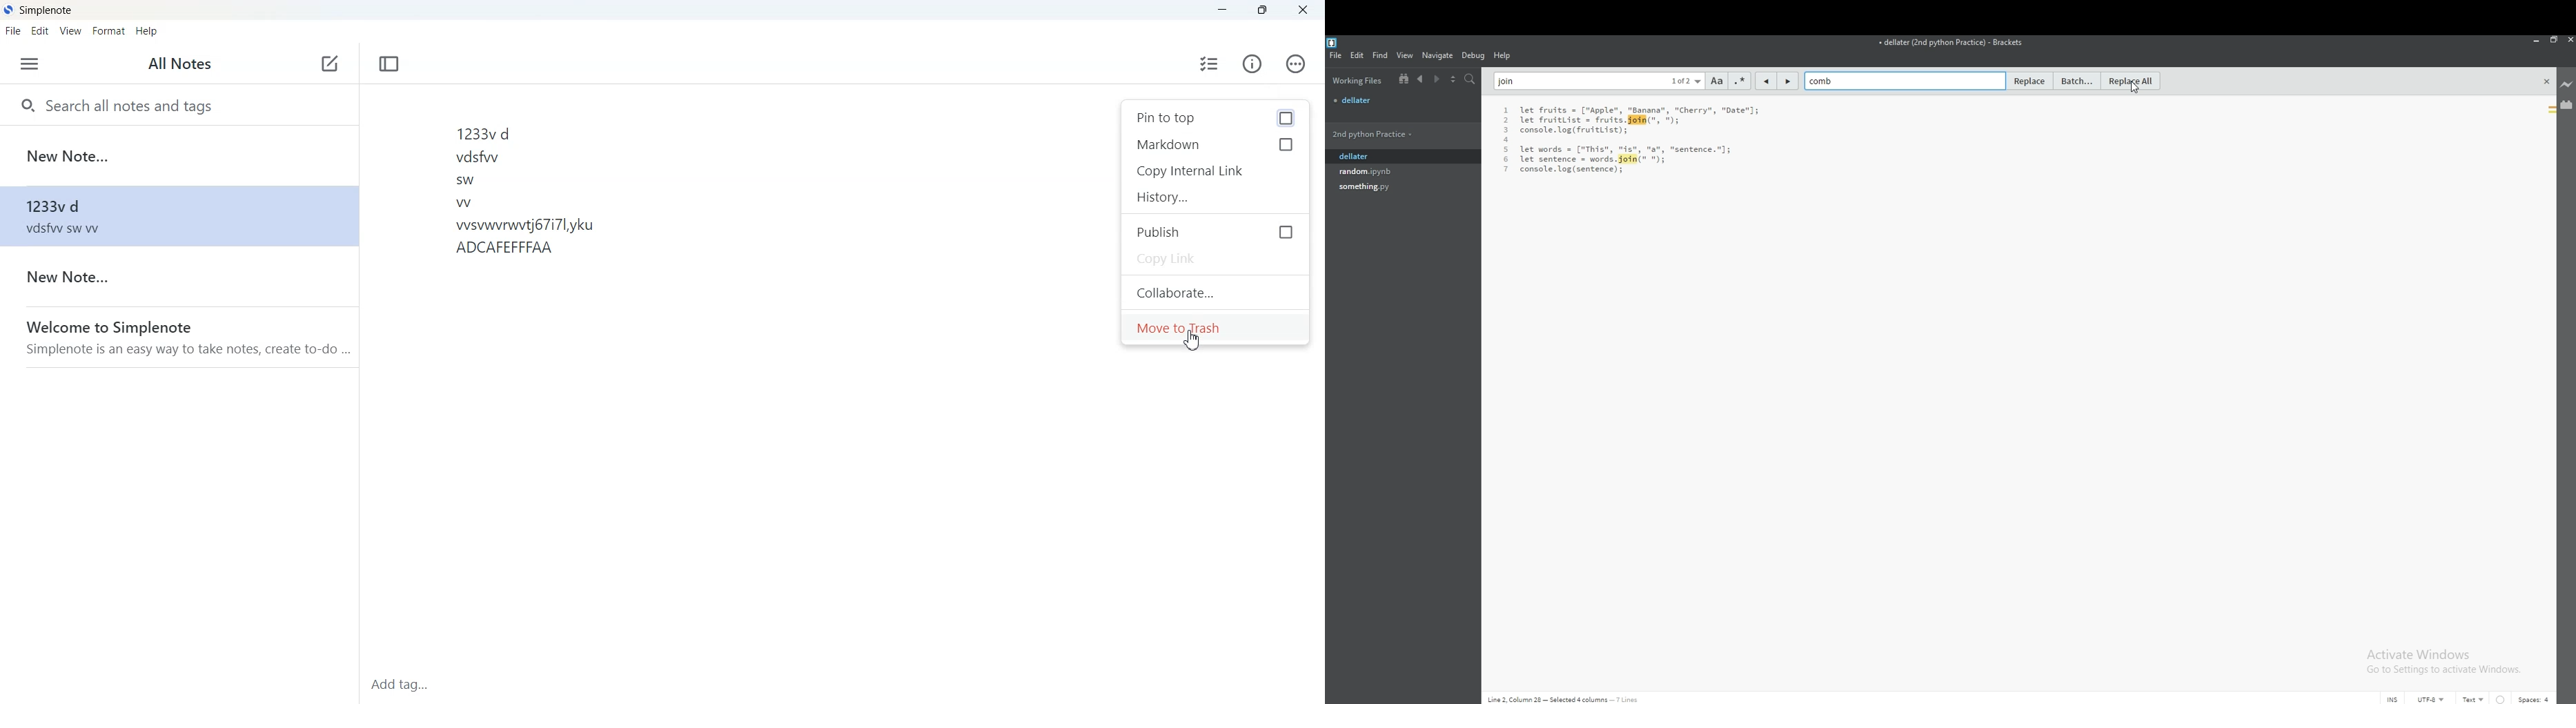 This screenshot has height=728, width=2576. I want to click on Cursor, so click(1192, 341).